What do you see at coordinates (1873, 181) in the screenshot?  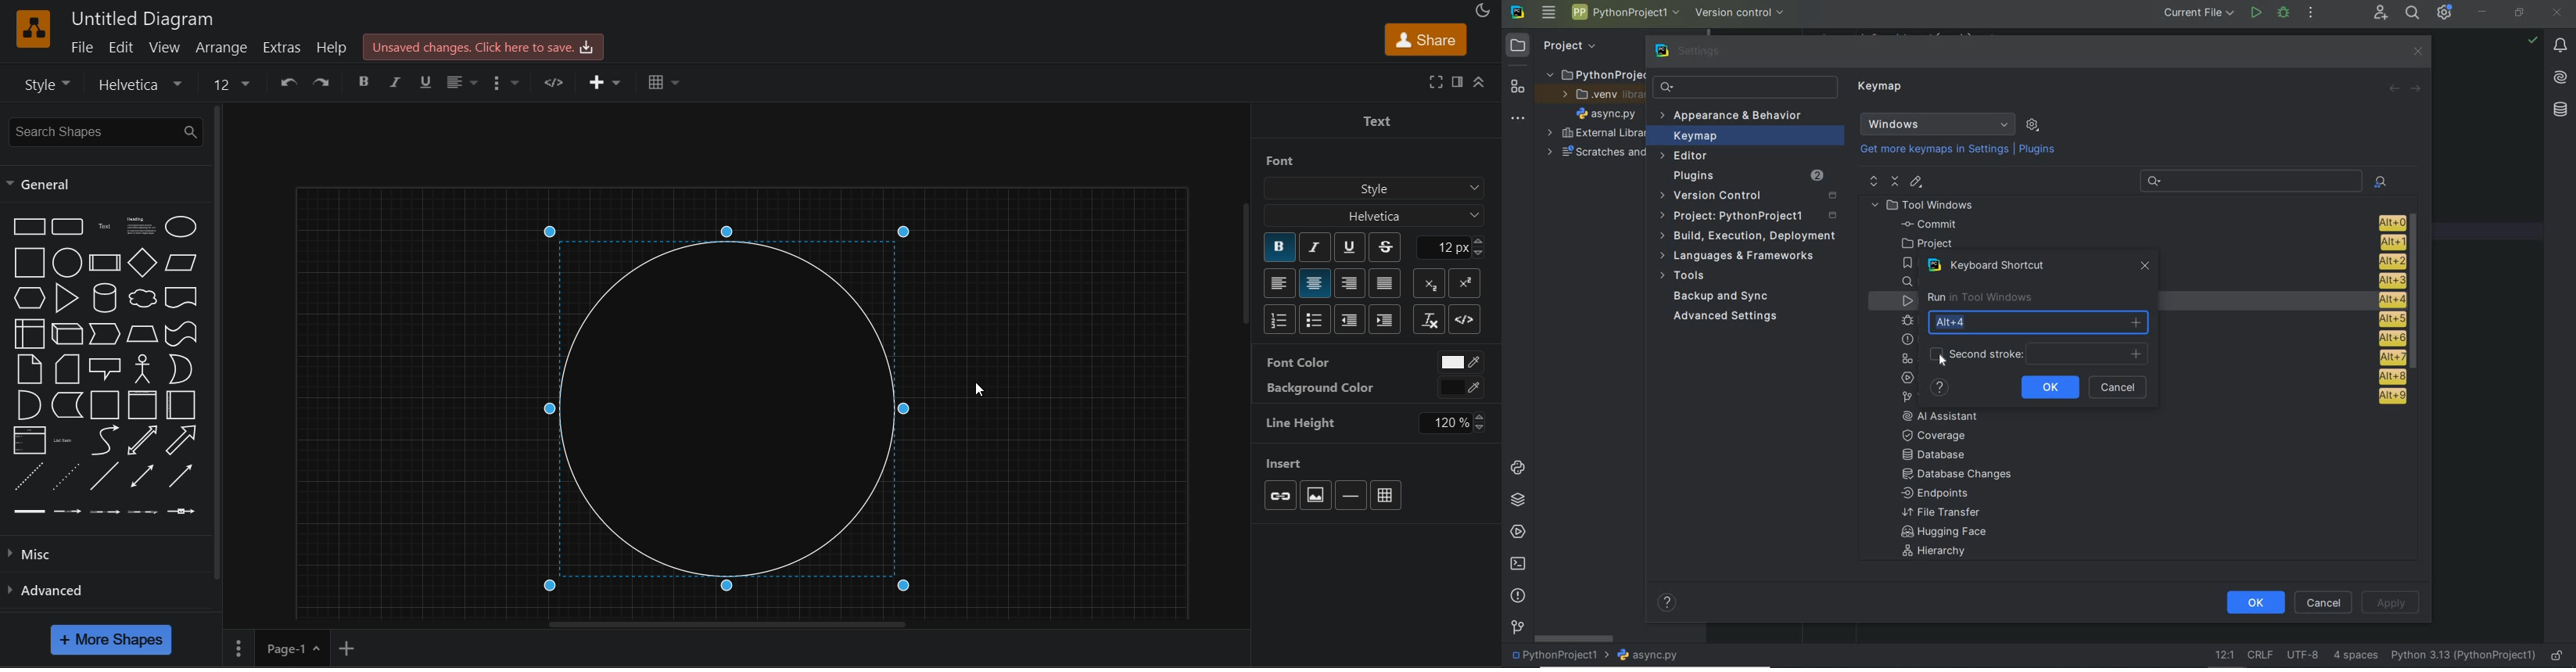 I see `expand all` at bounding box center [1873, 181].